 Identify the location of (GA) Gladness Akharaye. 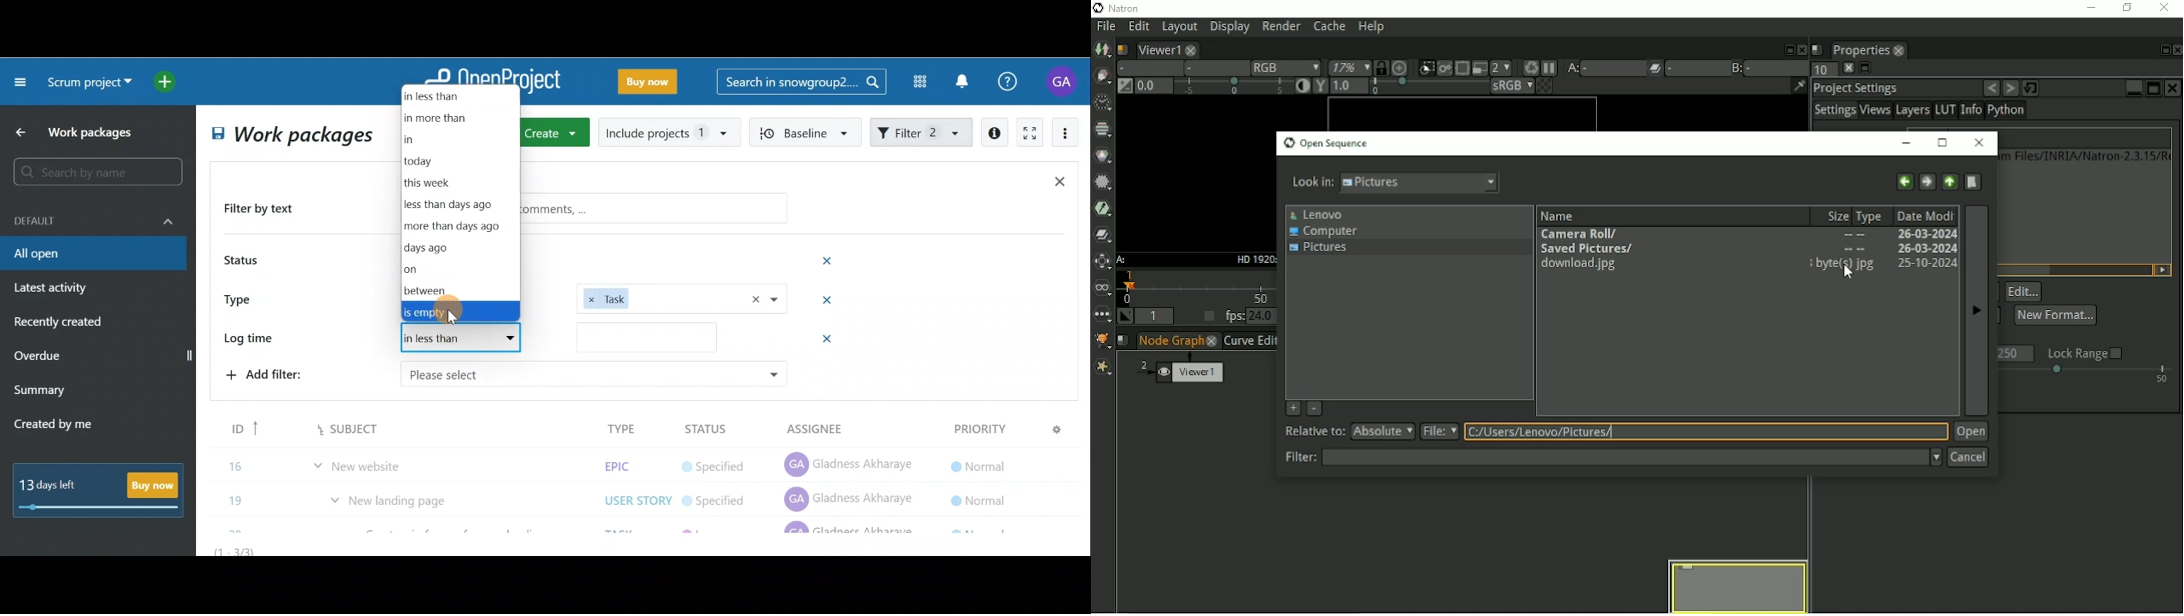
(852, 426).